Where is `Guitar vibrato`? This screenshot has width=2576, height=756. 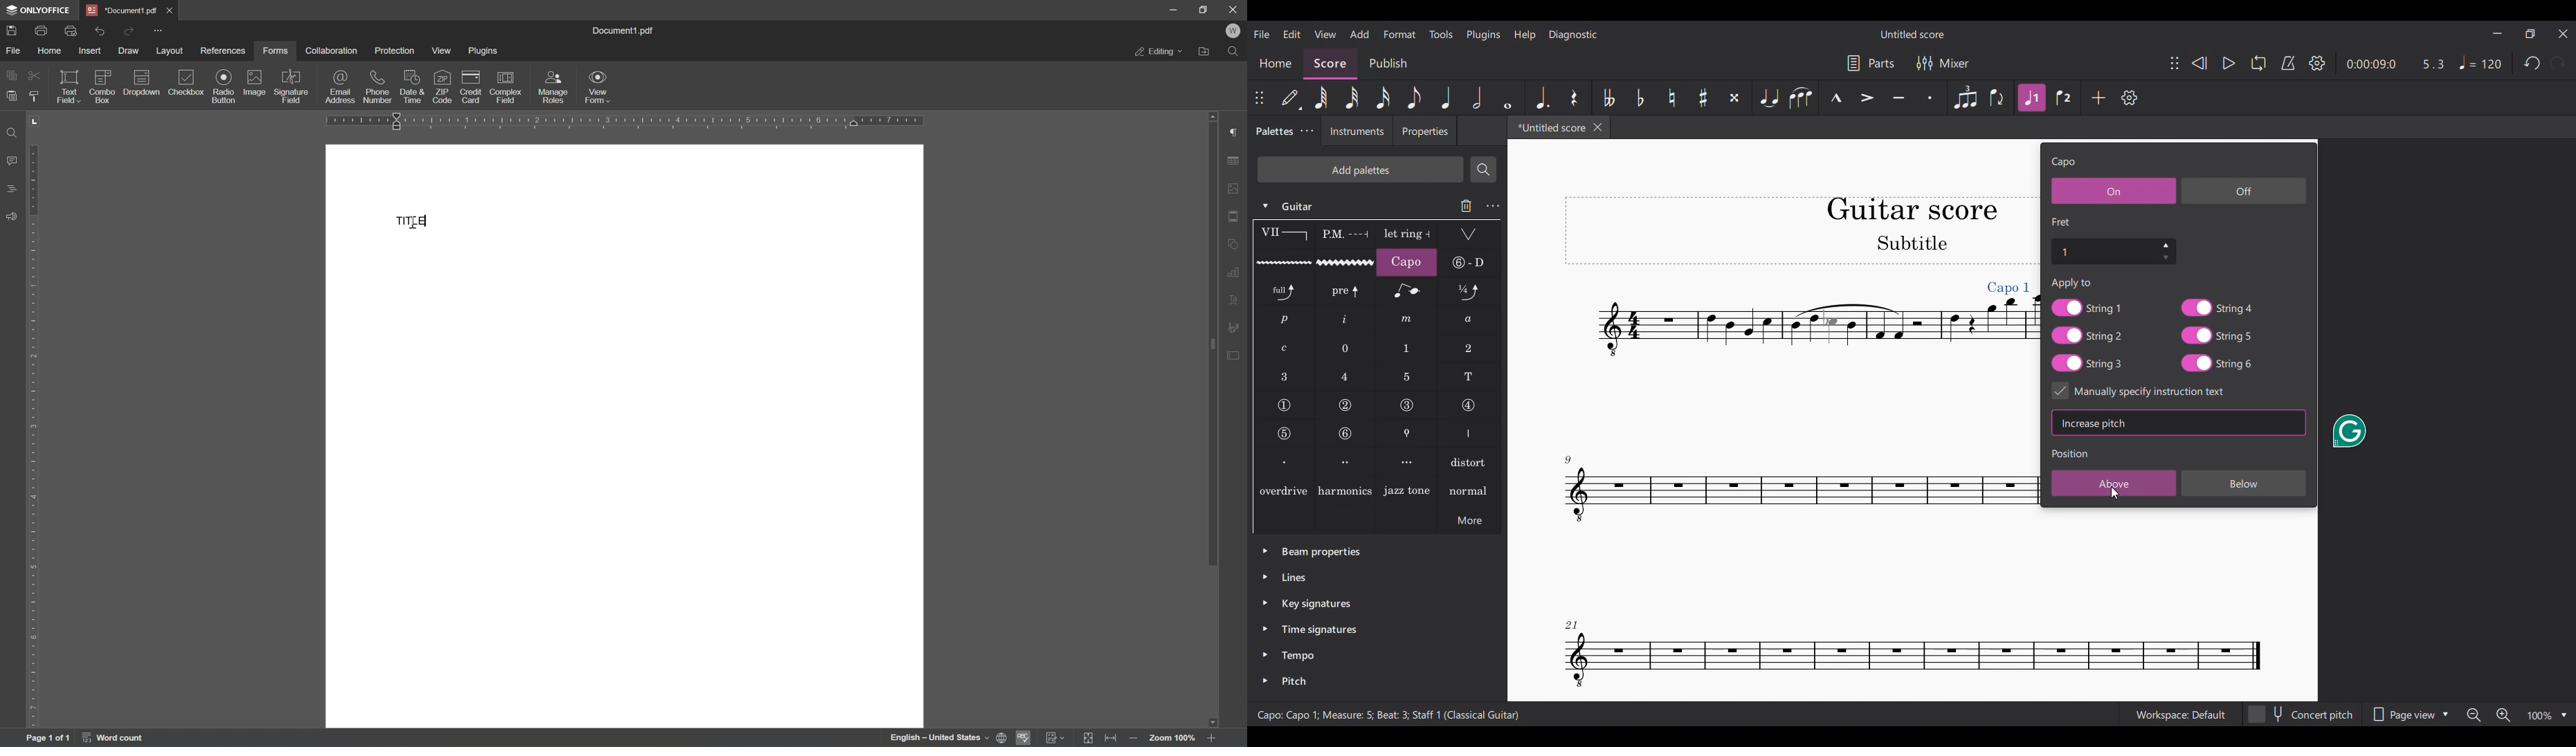
Guitar vibrato is located at coordinates (1284, 263).